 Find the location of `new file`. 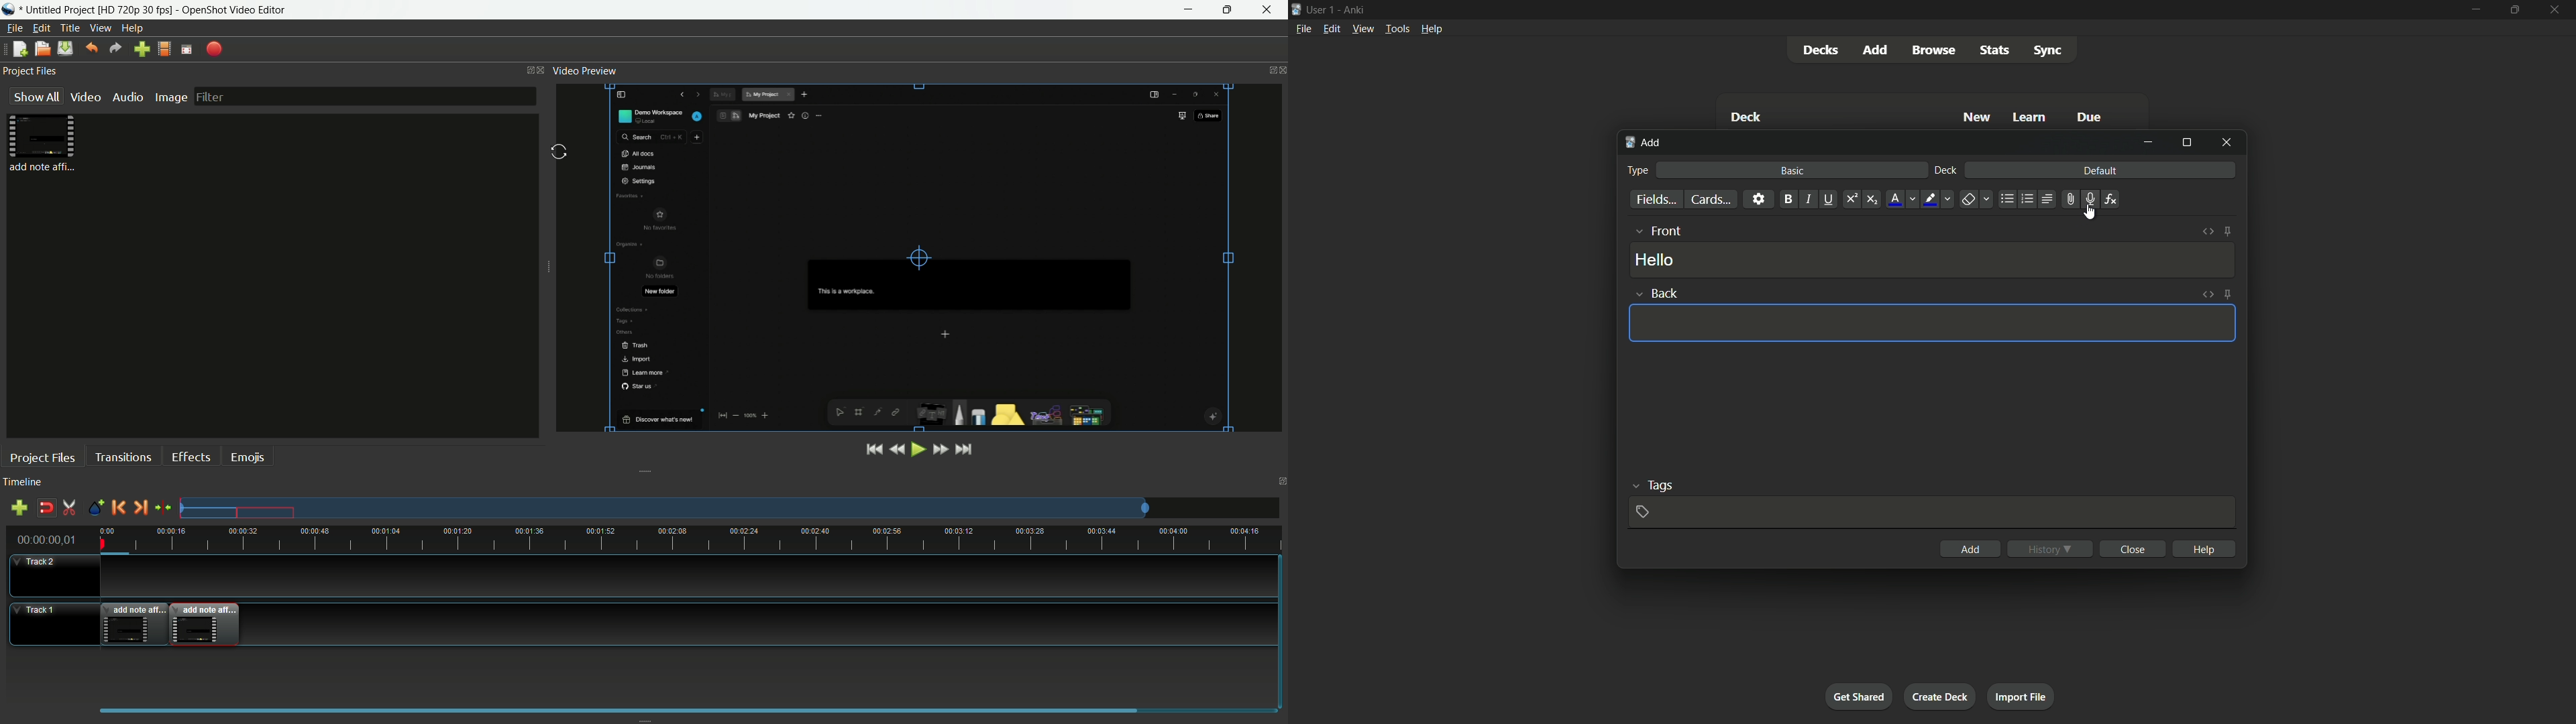

new file is located at coordinates (20, 48).